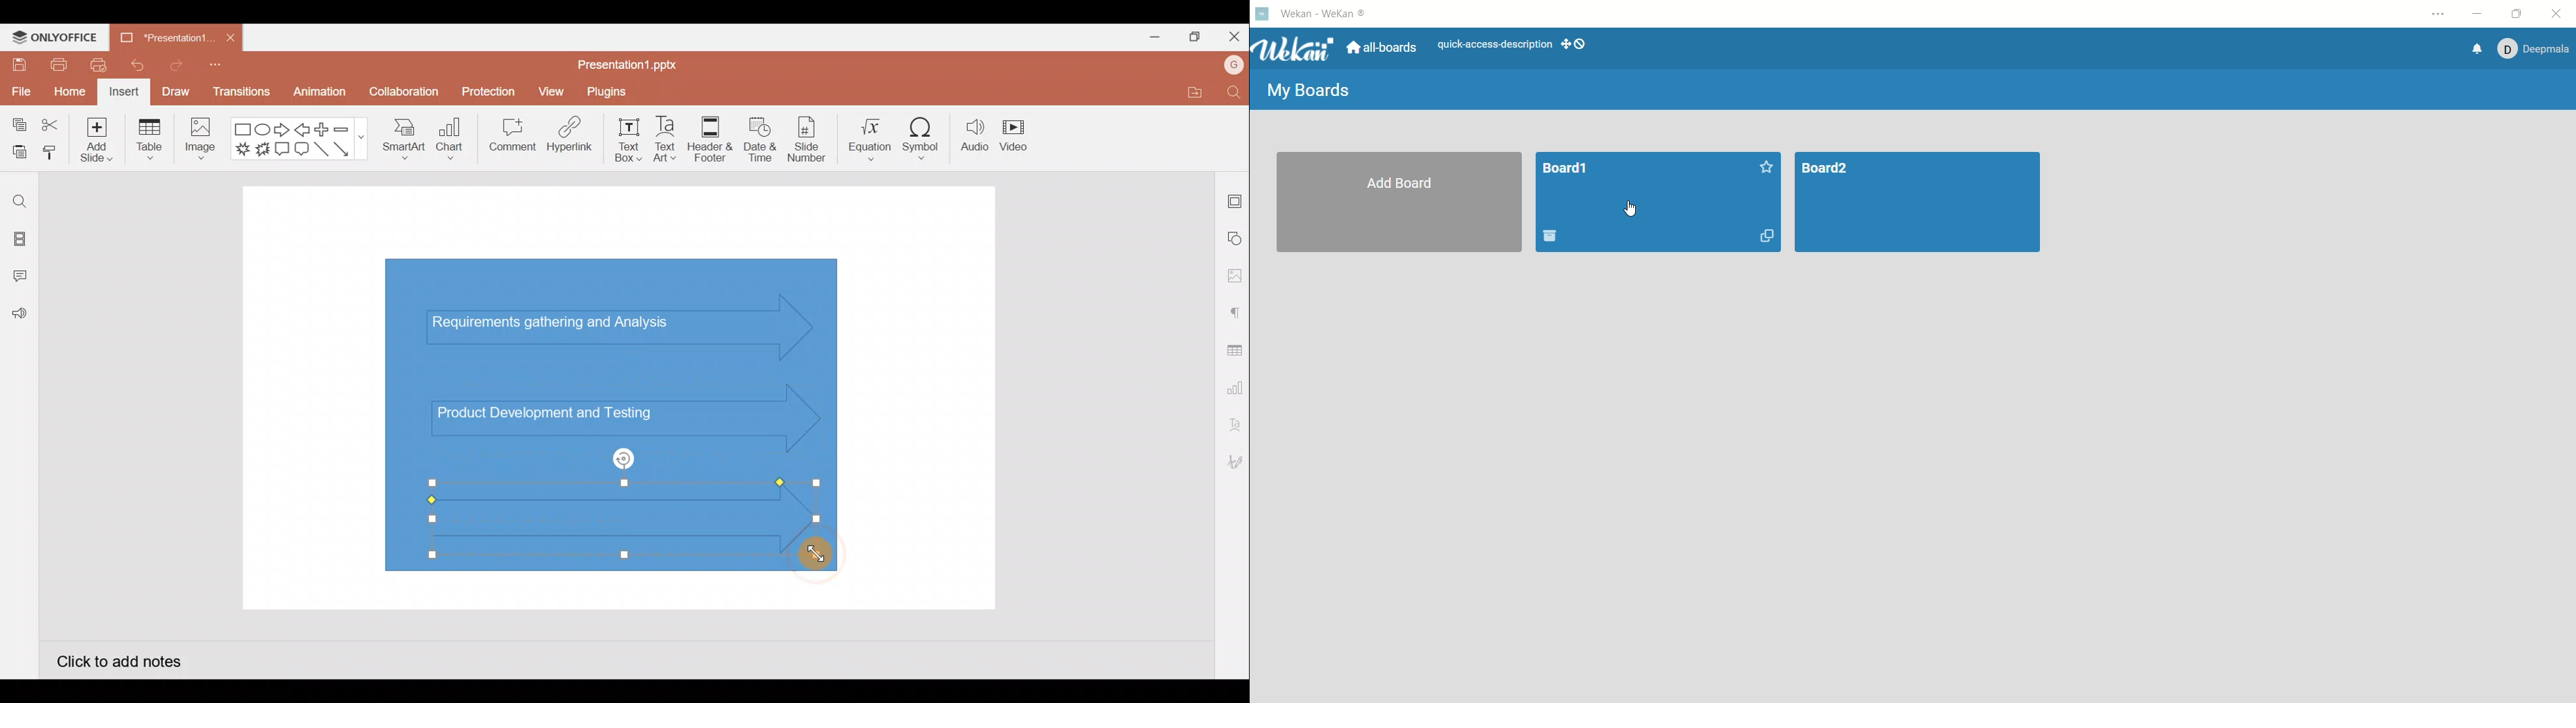  I want to click on Arrow, so click(349, 149).